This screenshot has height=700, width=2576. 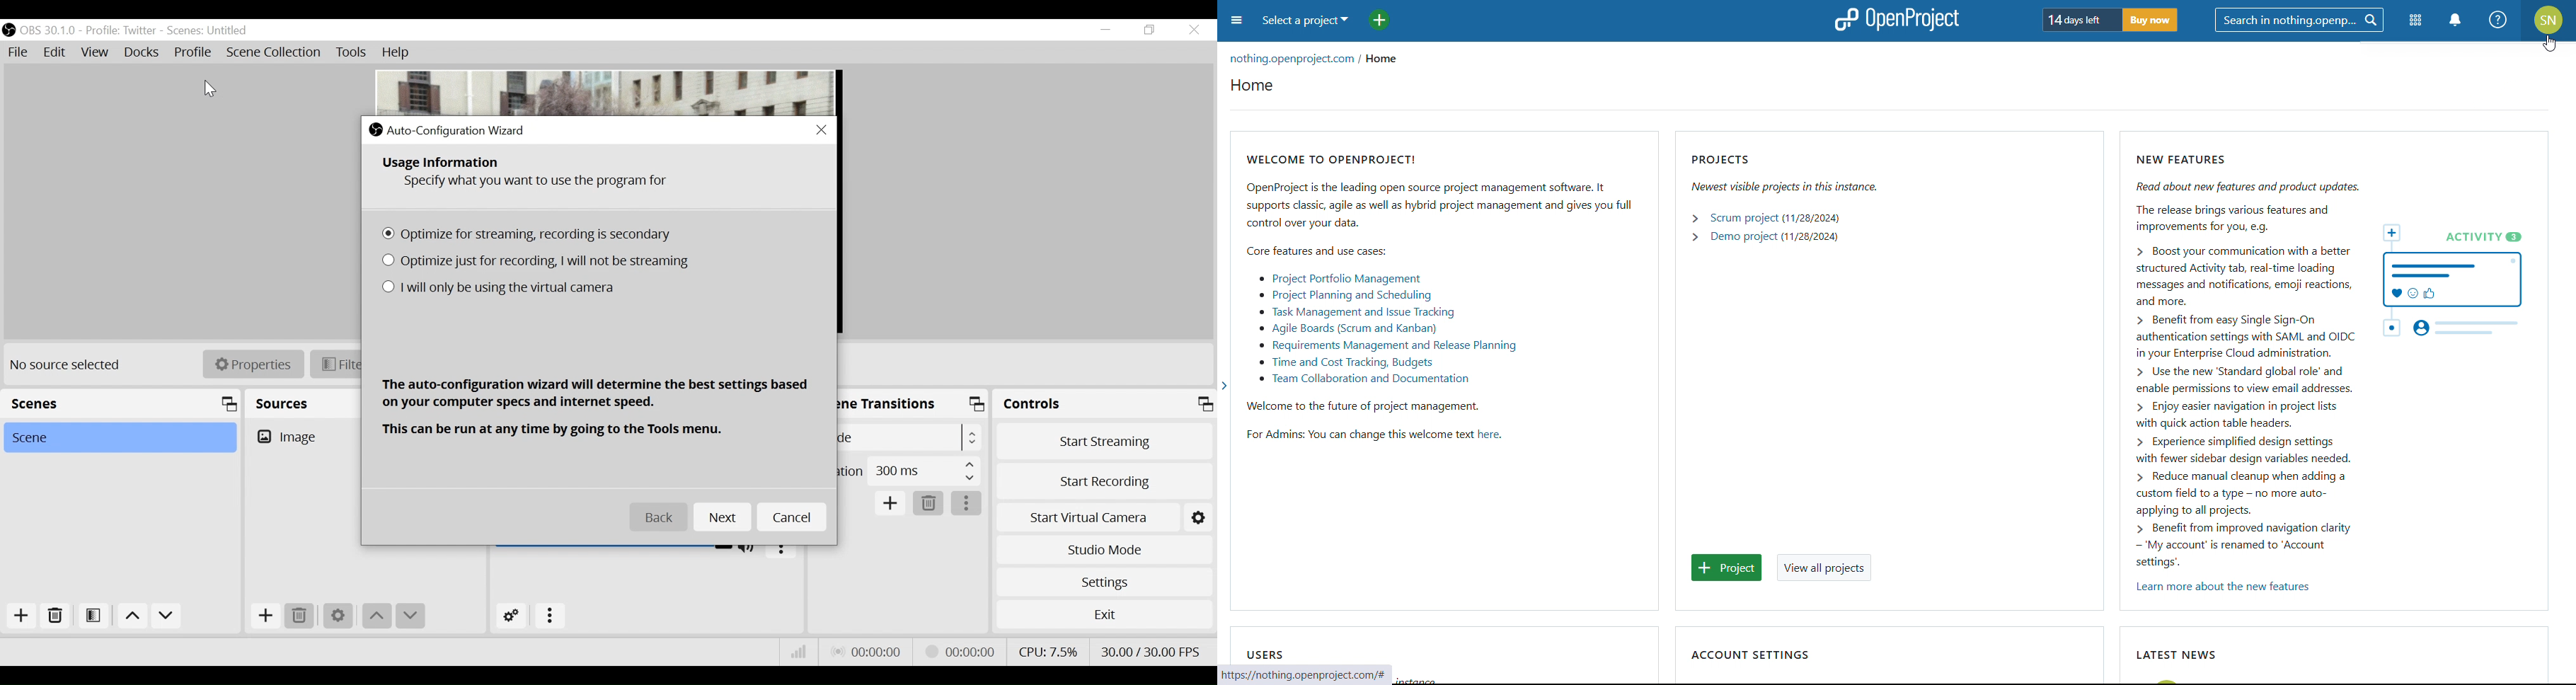 I want to click on users, so click(x=1263, y=654).